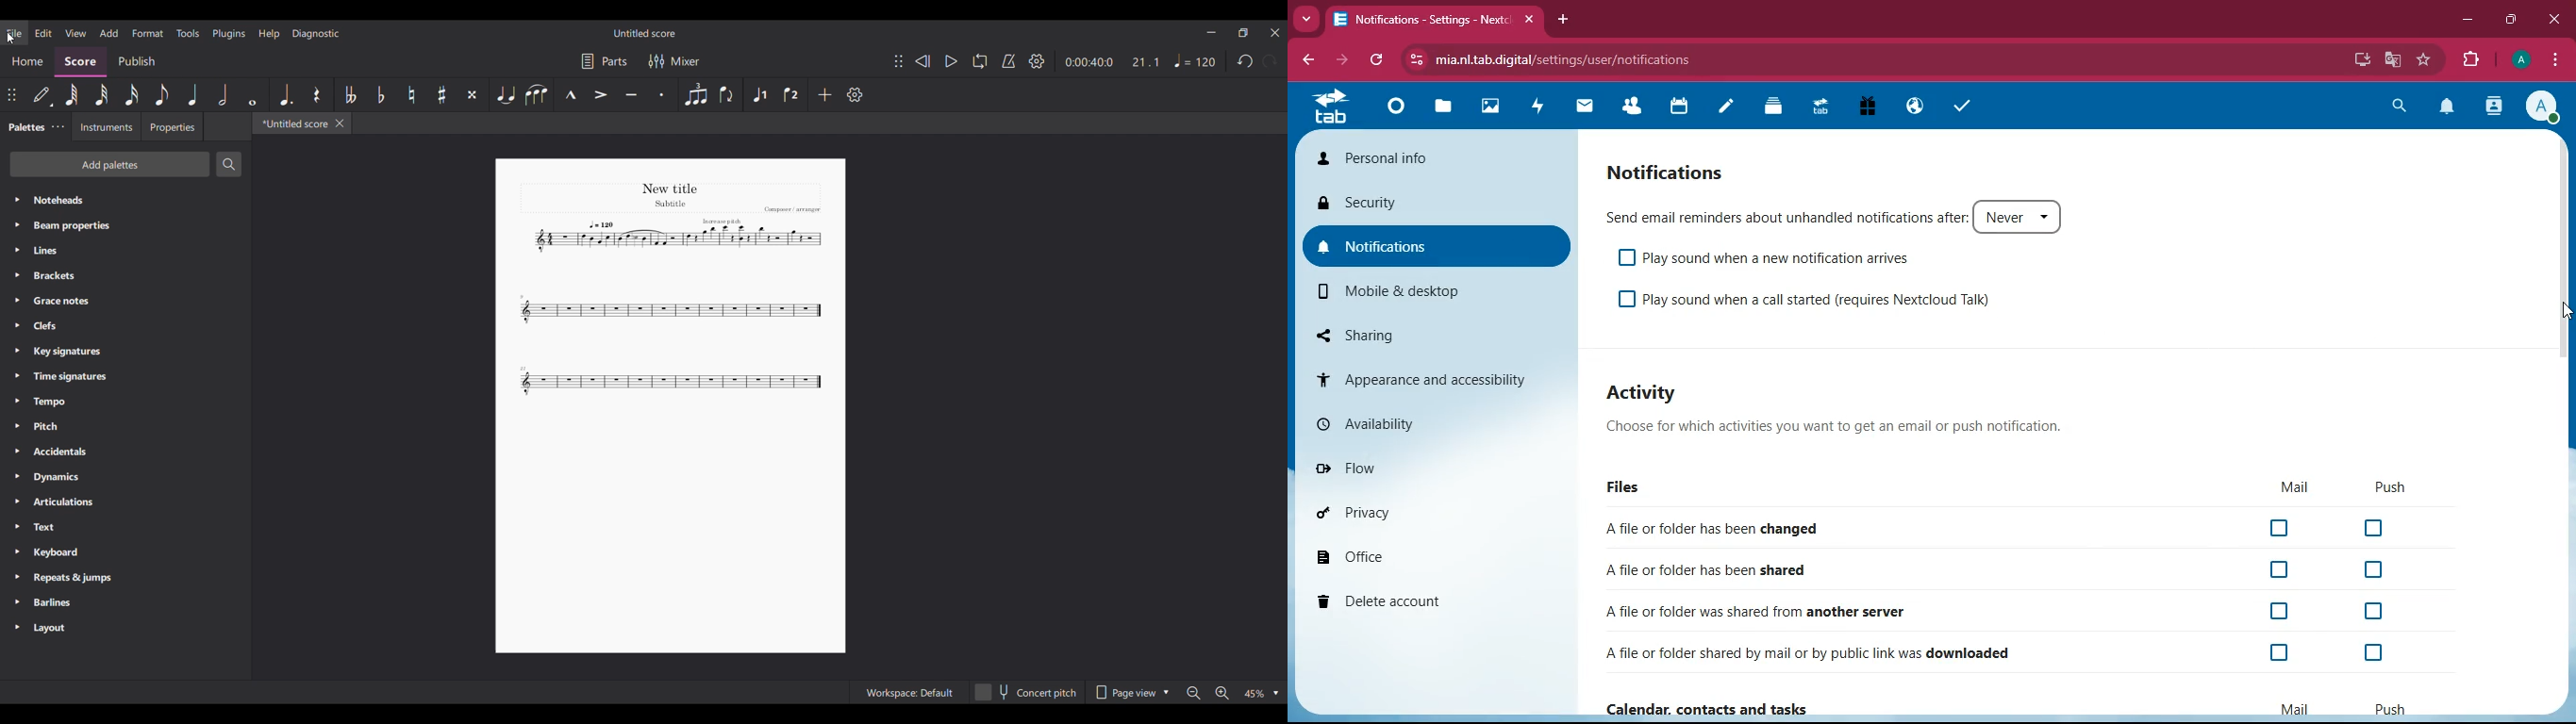 The height and width of the screenshot is (728, 2576). Describe the element at coordinates (1815, 650) in the screenshot. I see `A file or folder shared by mail or by public link was downloaded` at that location.